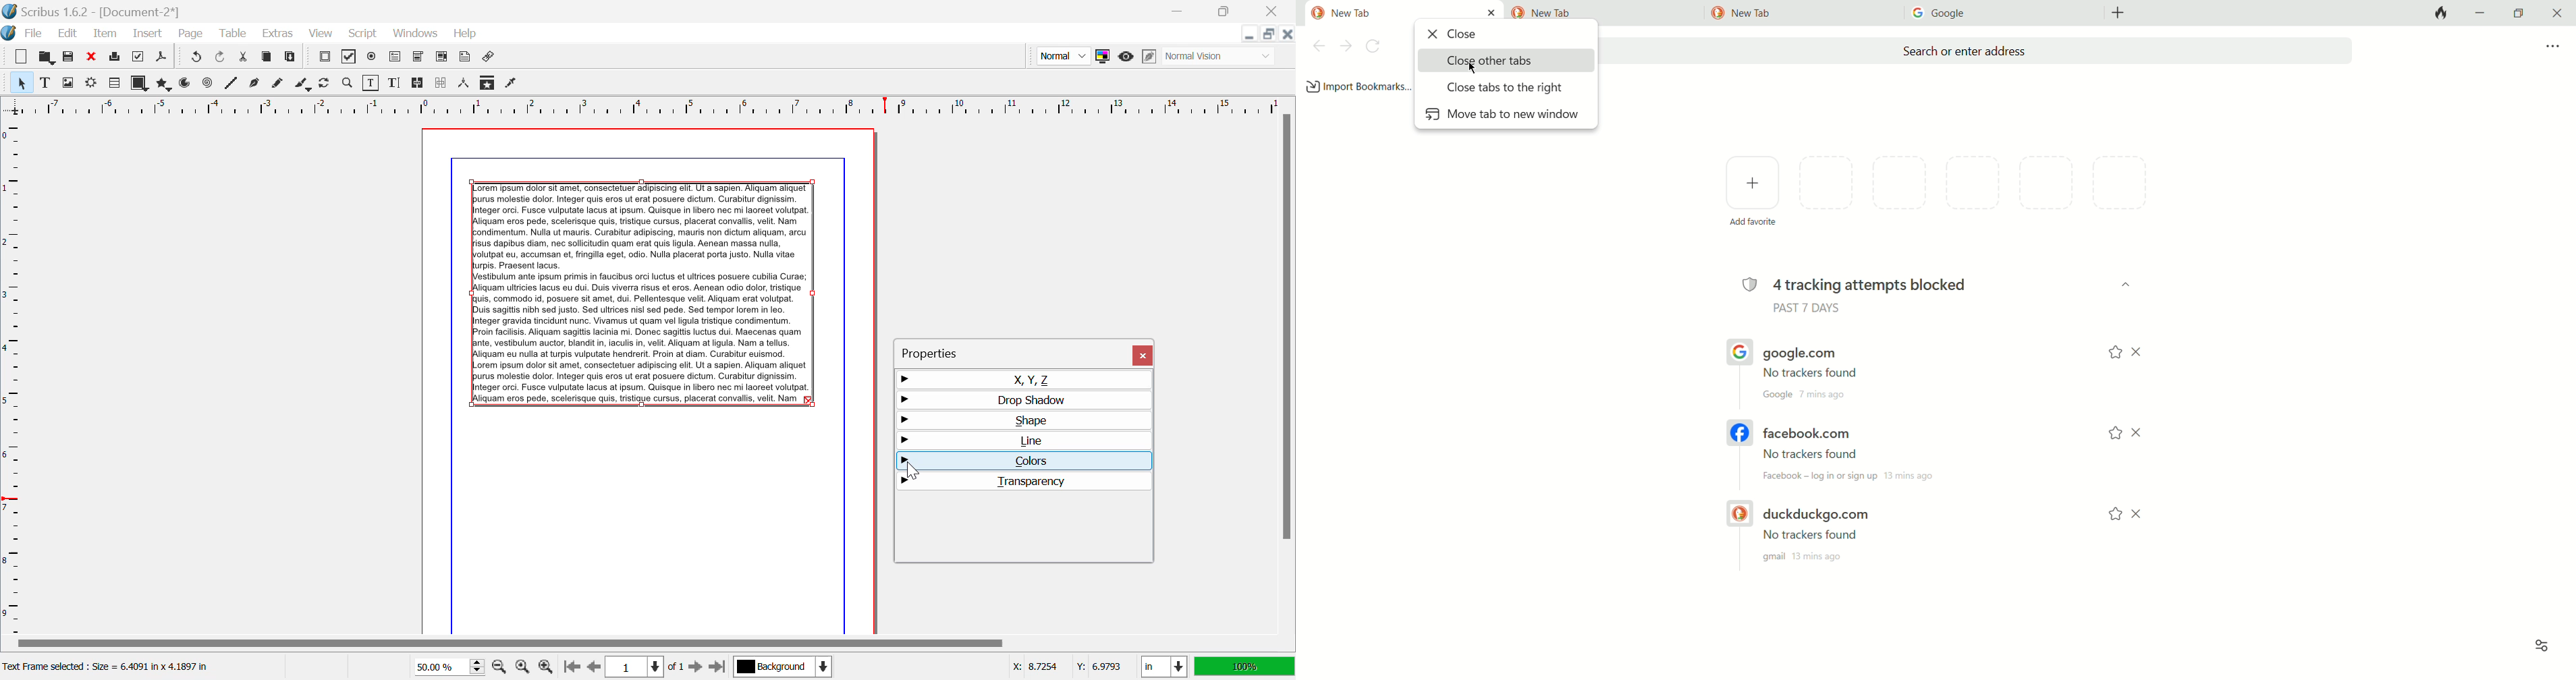 The height and width of the screenshot is (700, 2576). What do you see at coordinates (234, 34) in the screenshot?
I see `Table` at bounding box center [234, 34].